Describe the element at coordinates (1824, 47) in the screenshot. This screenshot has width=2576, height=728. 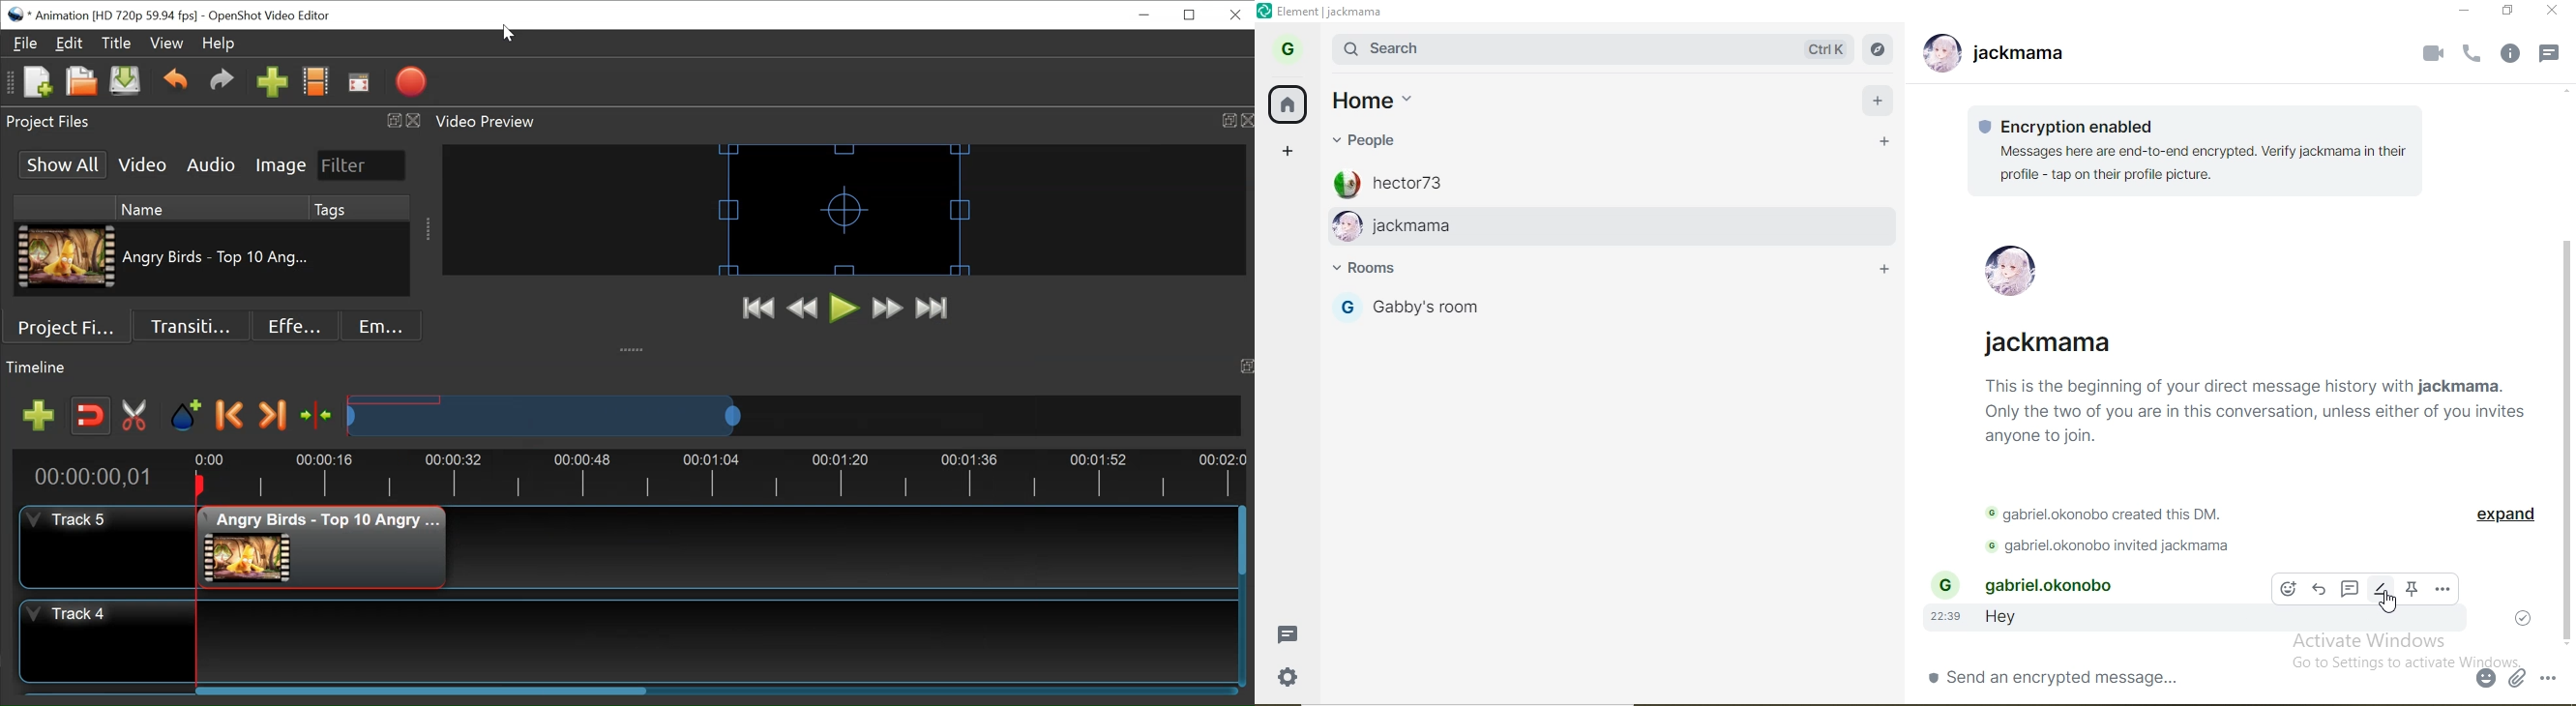
I see `ctrl k` at that location.